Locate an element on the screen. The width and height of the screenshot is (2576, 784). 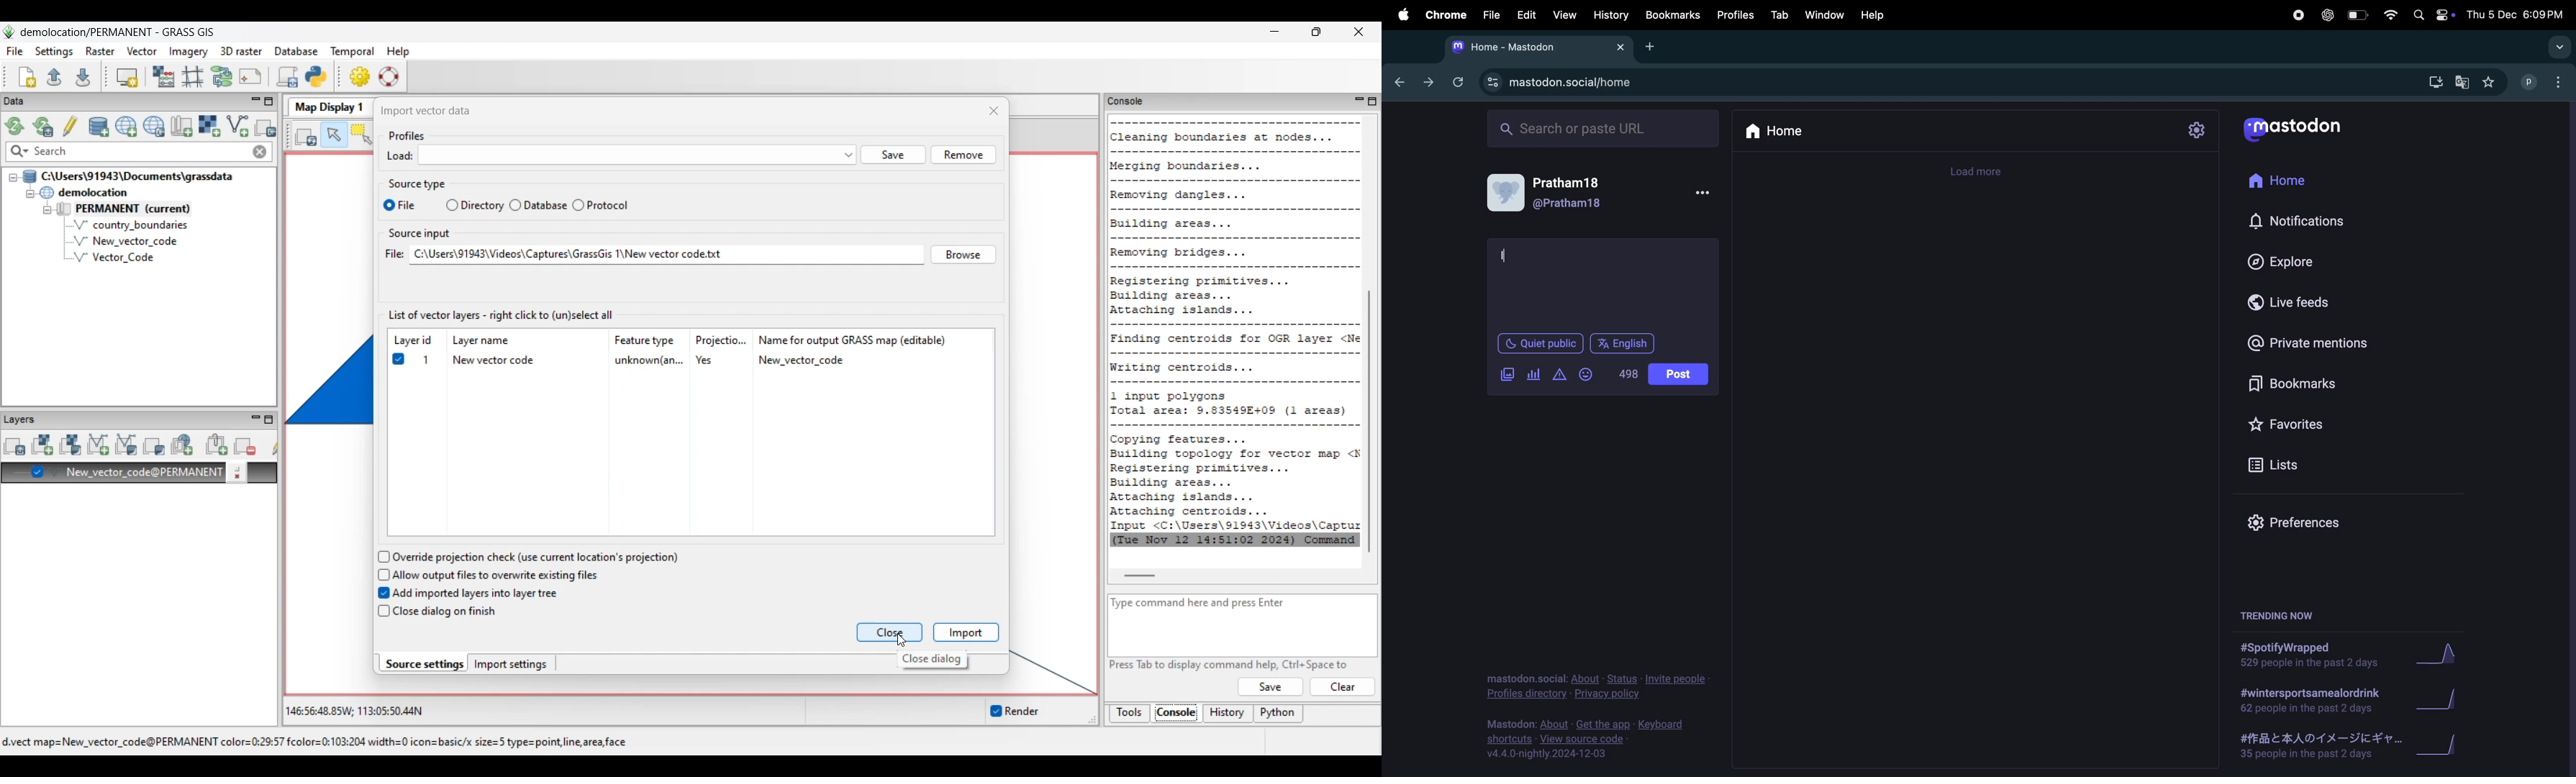
user profile is located at coordinates (2545, 81).